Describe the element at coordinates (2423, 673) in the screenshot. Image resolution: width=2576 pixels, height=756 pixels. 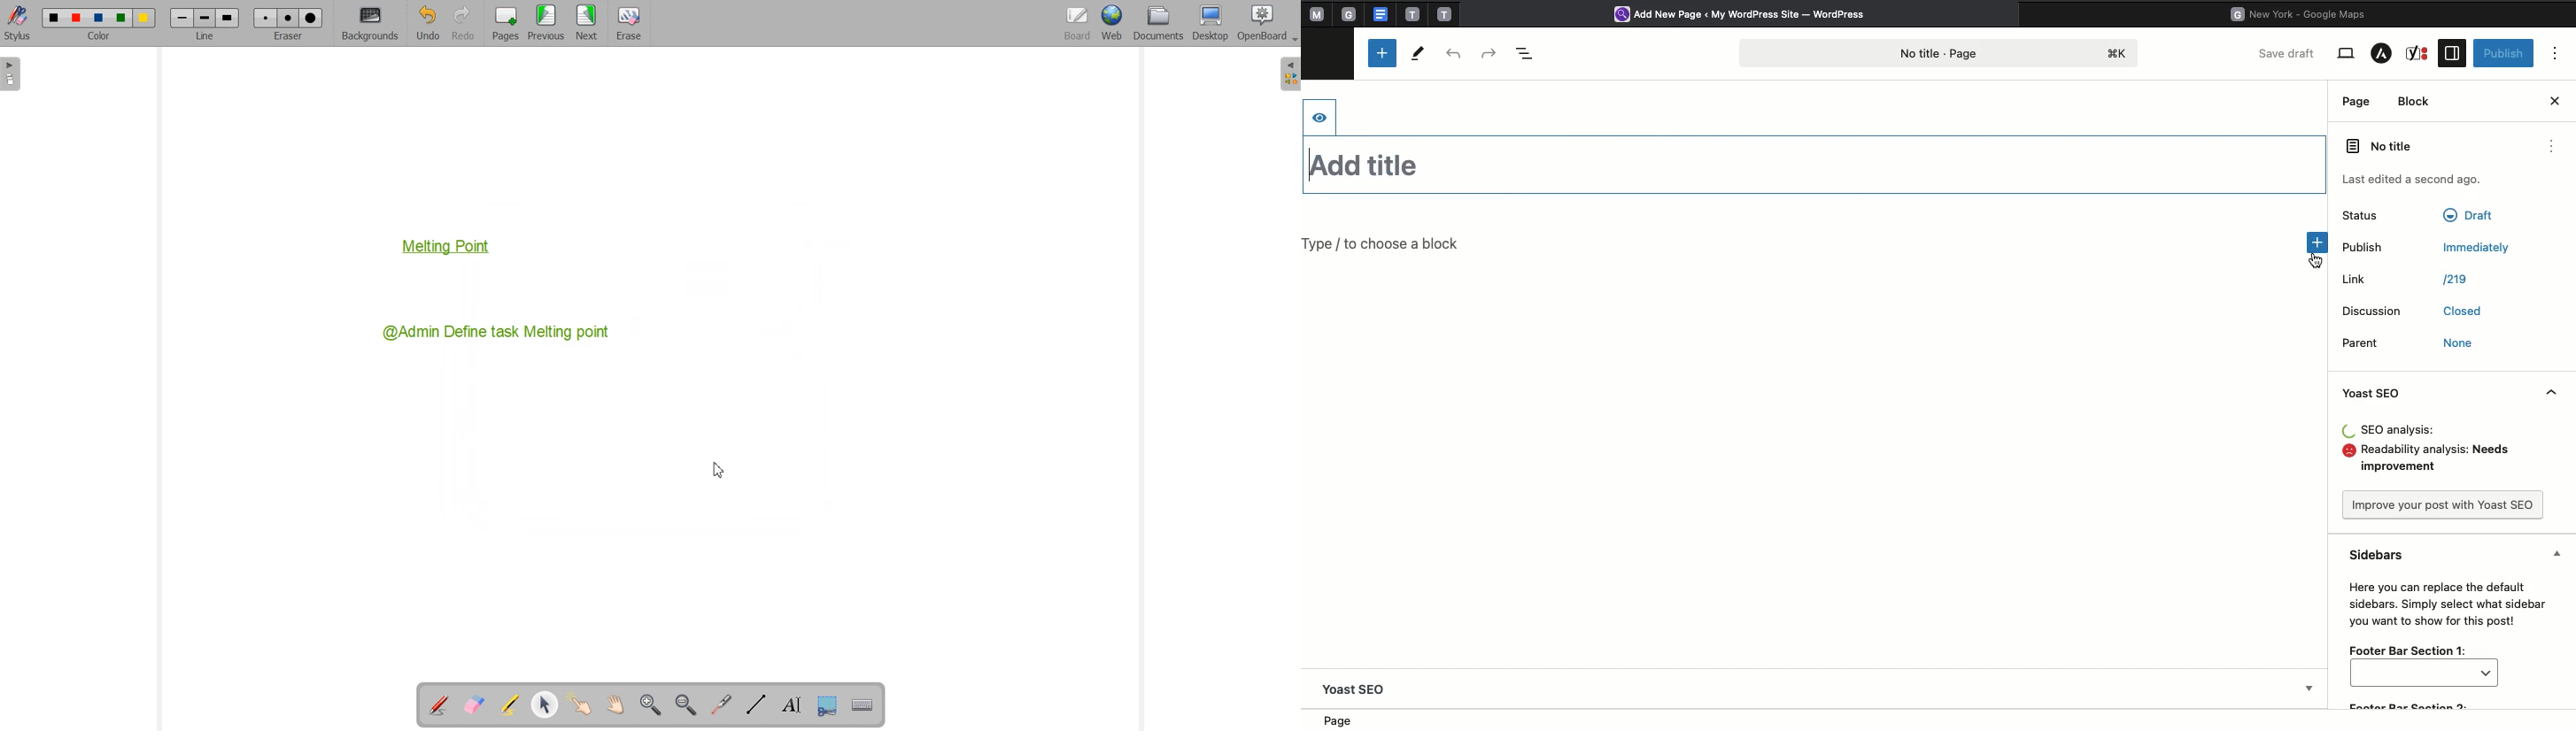
I see `bar` at that location.